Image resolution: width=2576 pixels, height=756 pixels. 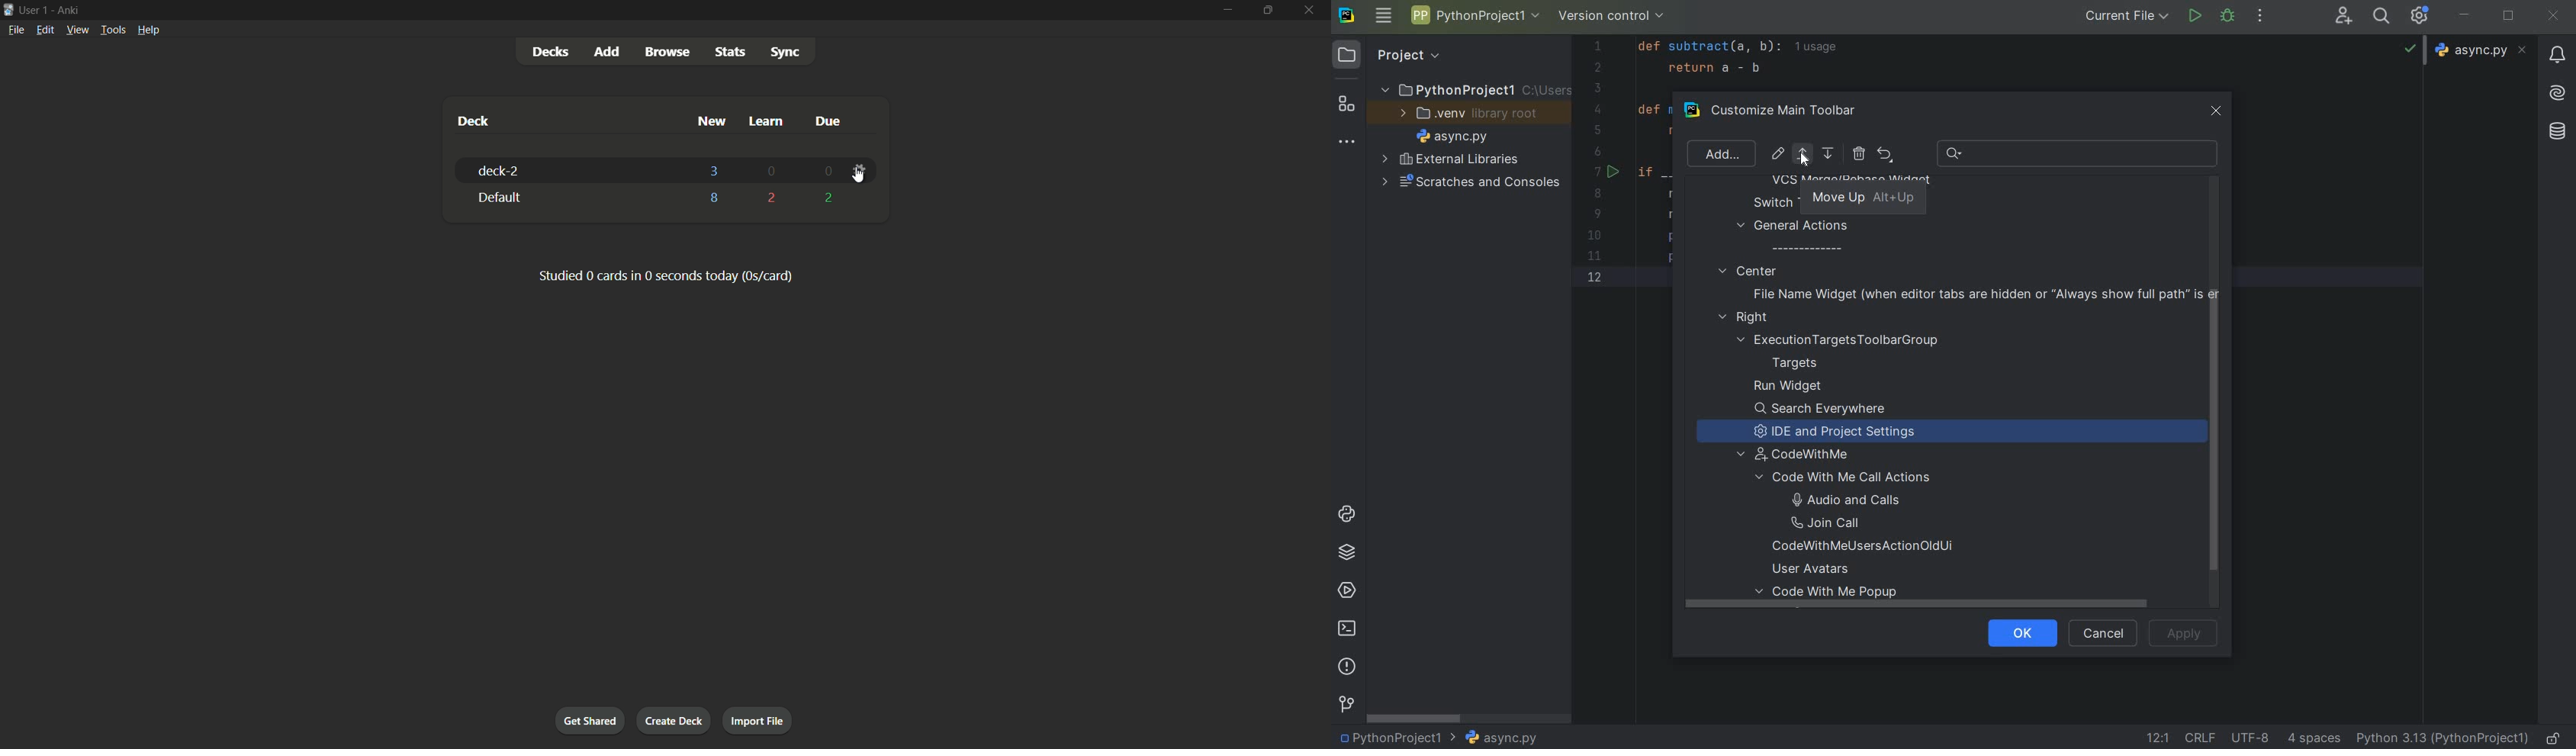 What do you see at coordinates (1314, 9) in the screenshot?
I see `close app` at bounding box center [1314, 9].